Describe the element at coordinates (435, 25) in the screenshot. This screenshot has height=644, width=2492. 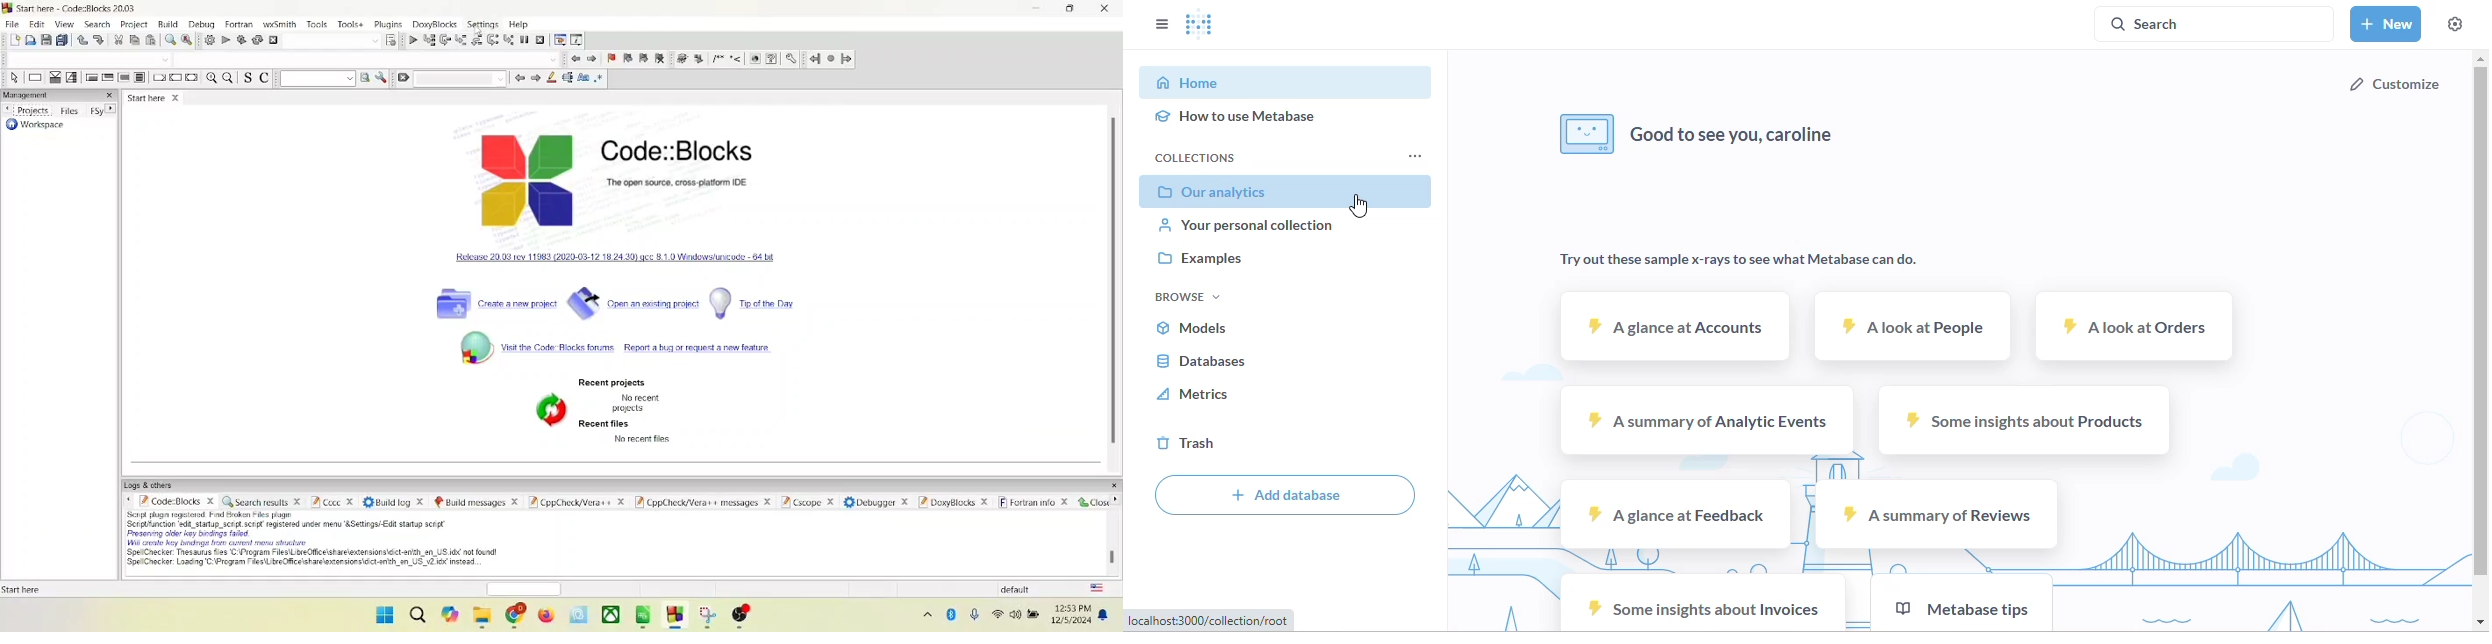
I see `doxyblocks` at that location.